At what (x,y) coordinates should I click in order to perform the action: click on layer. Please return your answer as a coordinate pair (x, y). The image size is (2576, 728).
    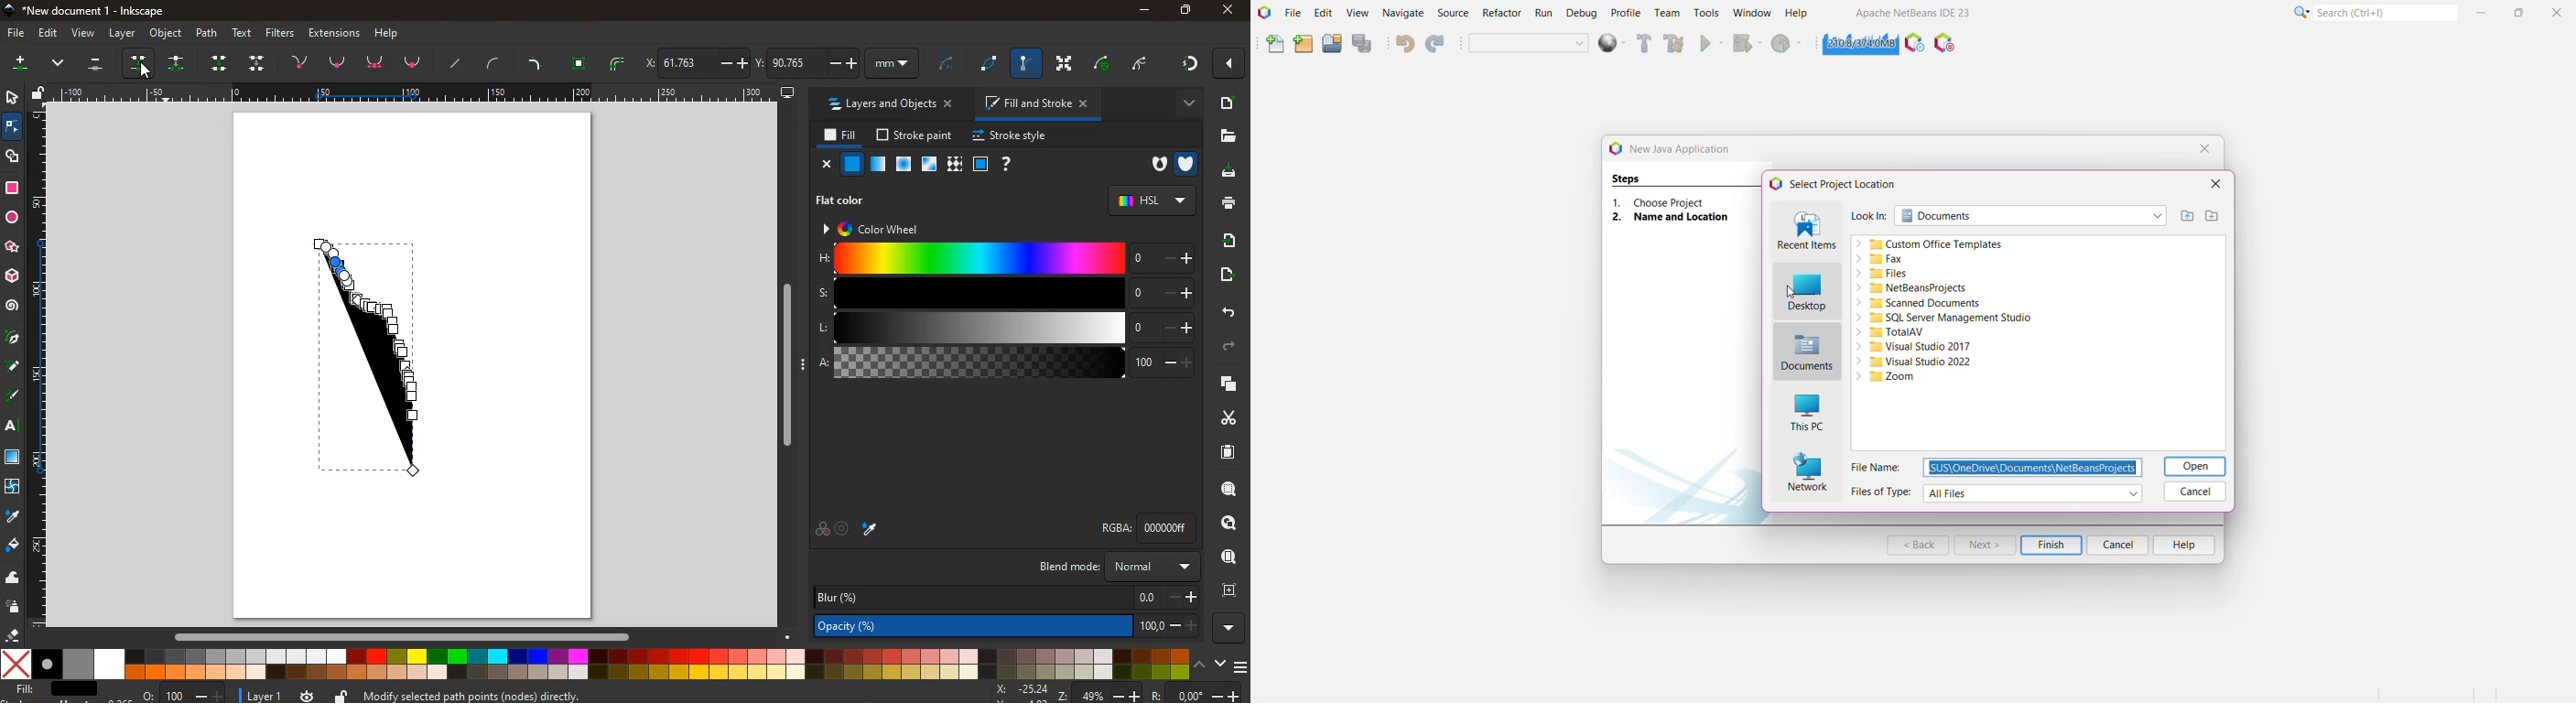
    Looking at the image, I should click on (256, 695).